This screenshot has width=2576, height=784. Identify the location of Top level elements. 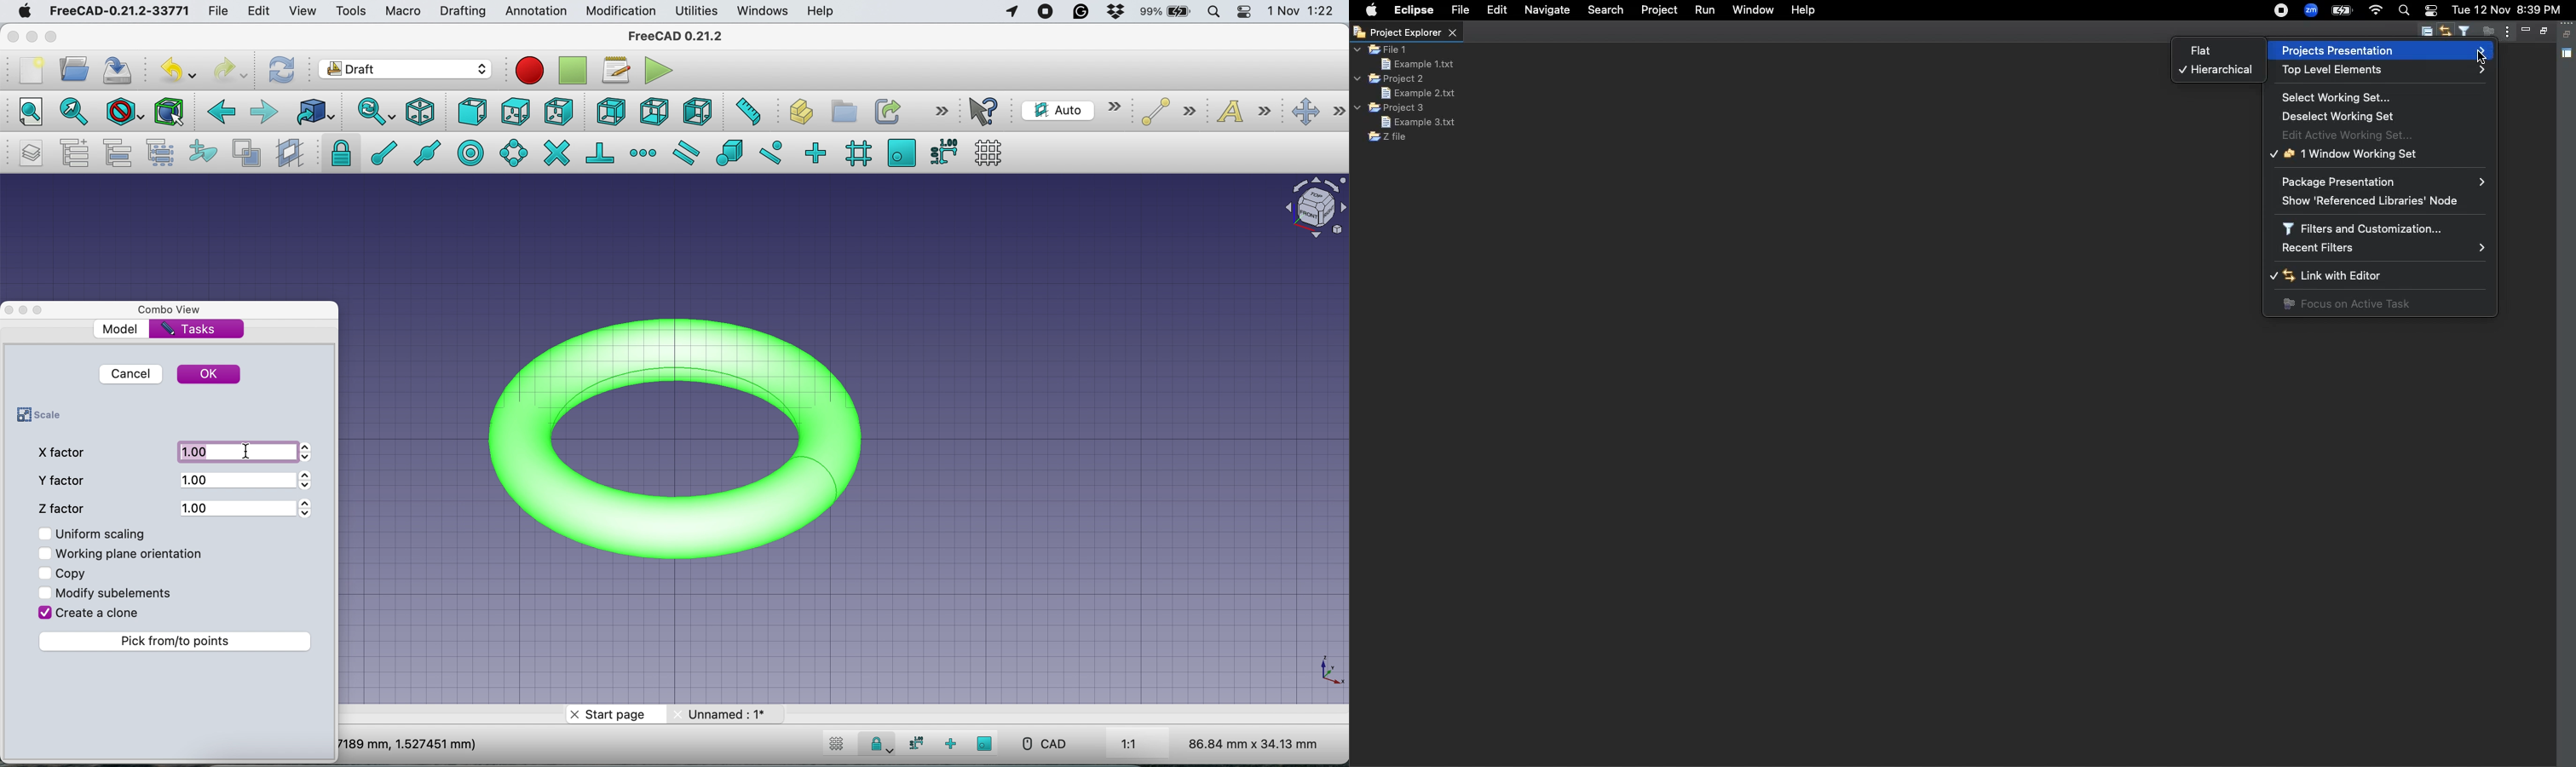
(2381, 71).